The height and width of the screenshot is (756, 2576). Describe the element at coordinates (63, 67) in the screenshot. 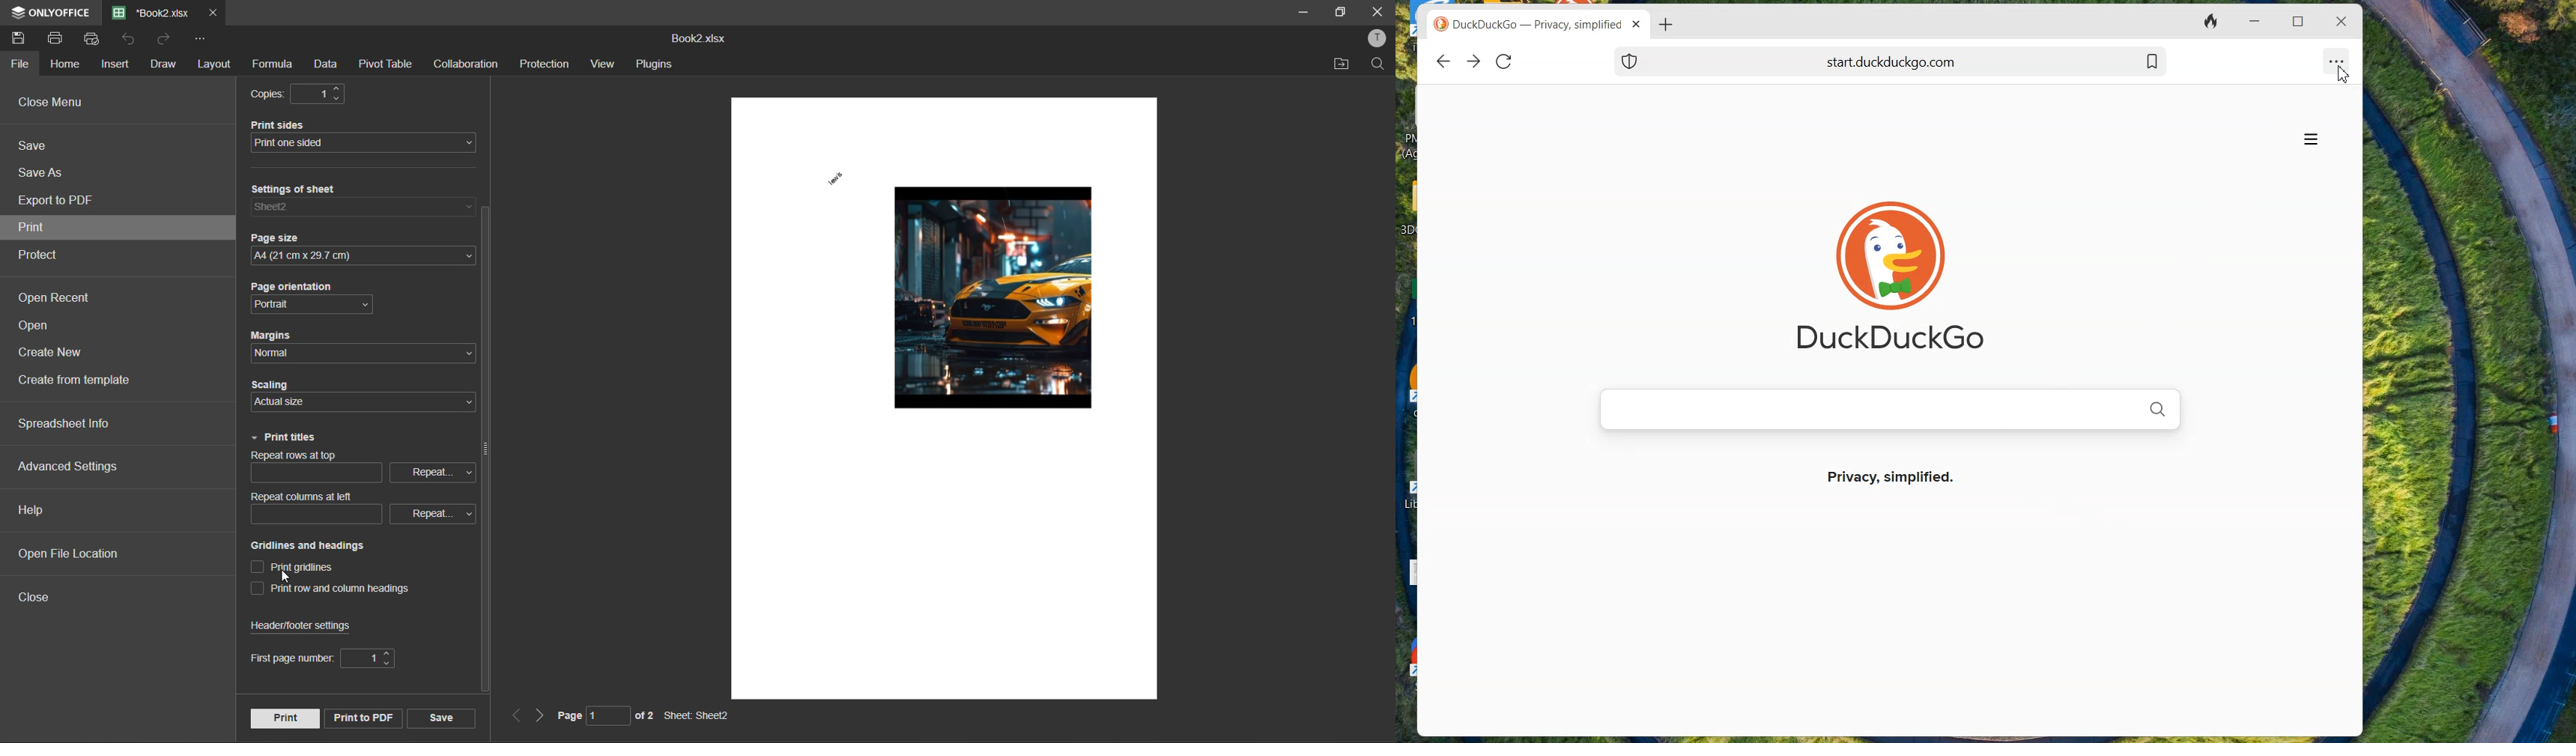

I see `home` at that location.